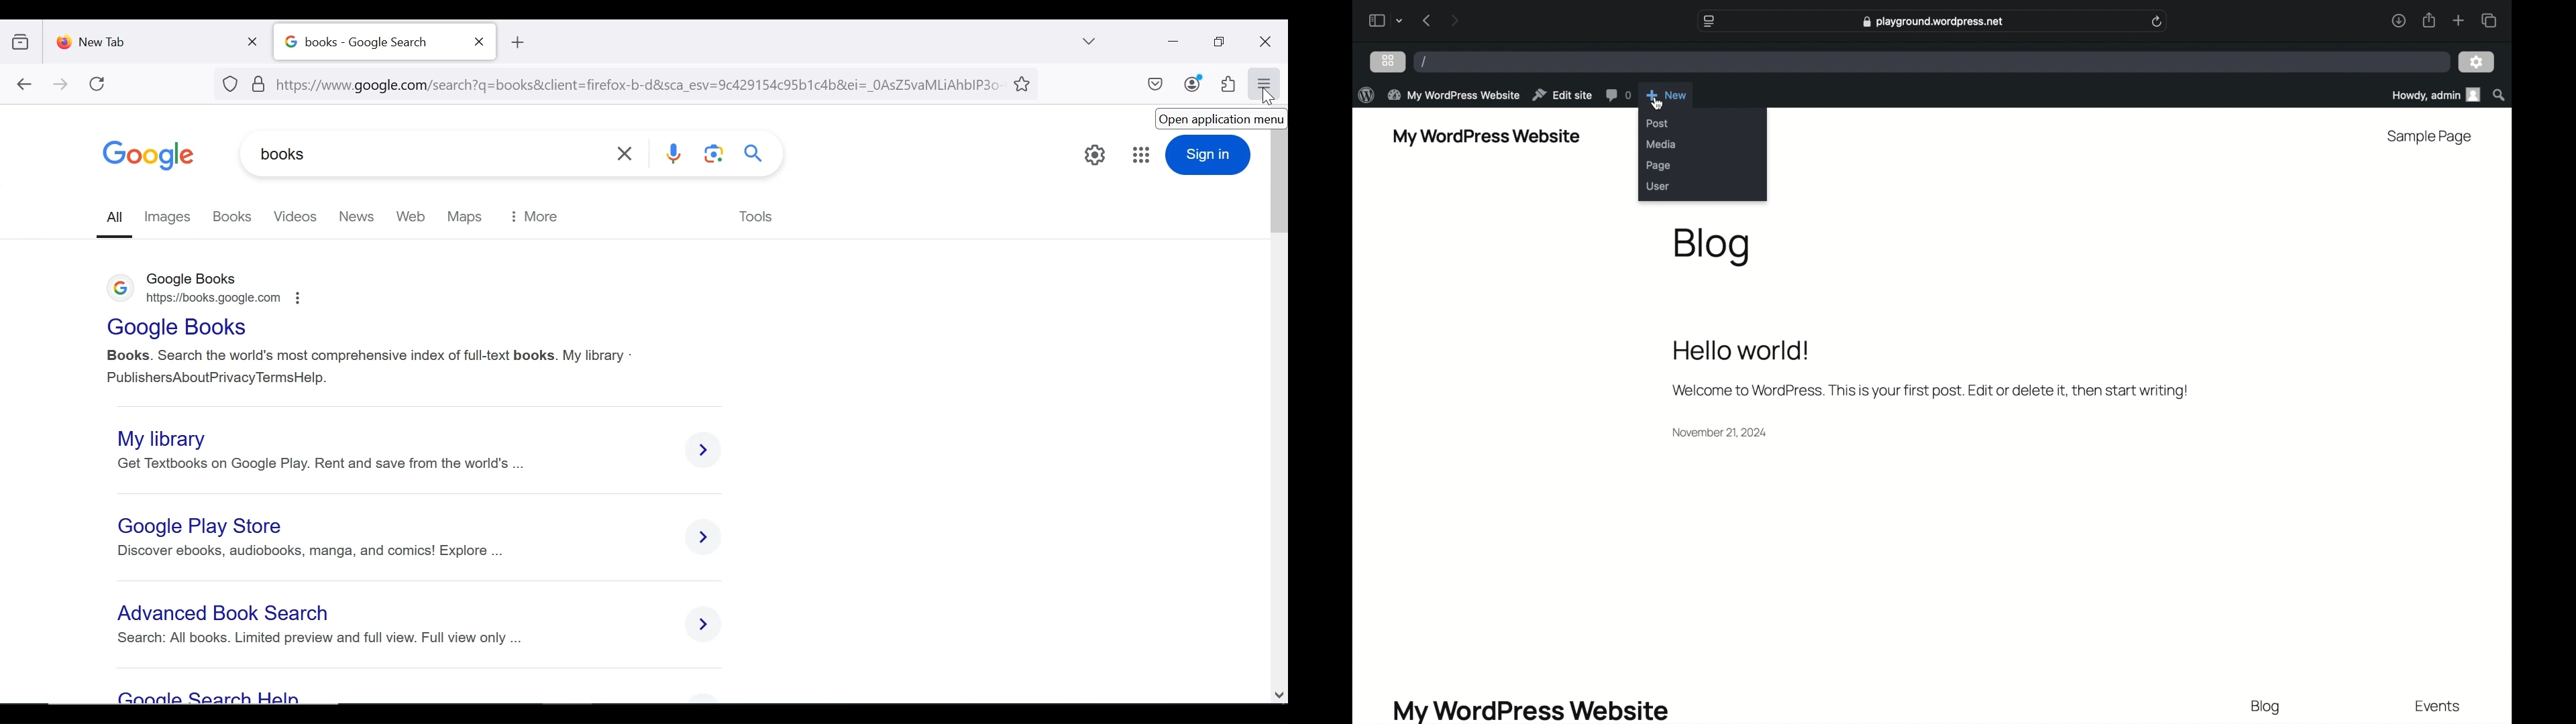  I want to click on search, so click(2500, 96).